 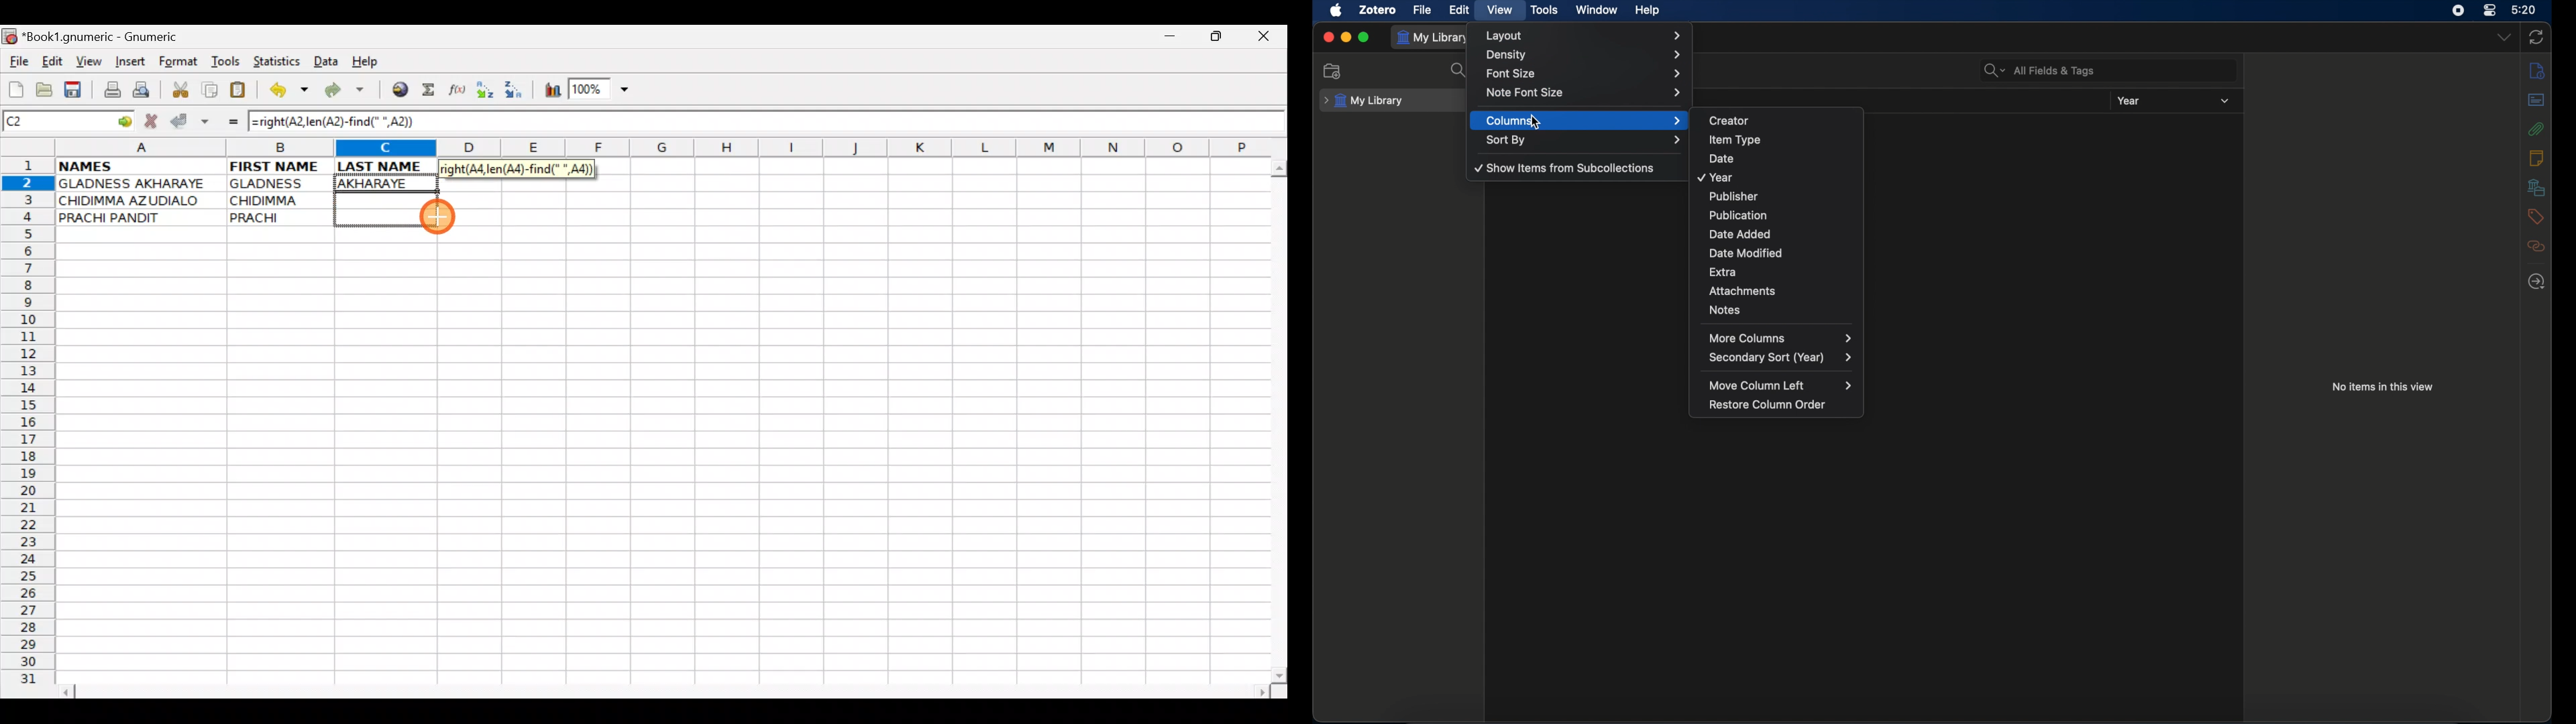 What do you see at coordinates (1780, 358) in the screenshot?
I see `secondary sort` at bounding box center [1780, 358].